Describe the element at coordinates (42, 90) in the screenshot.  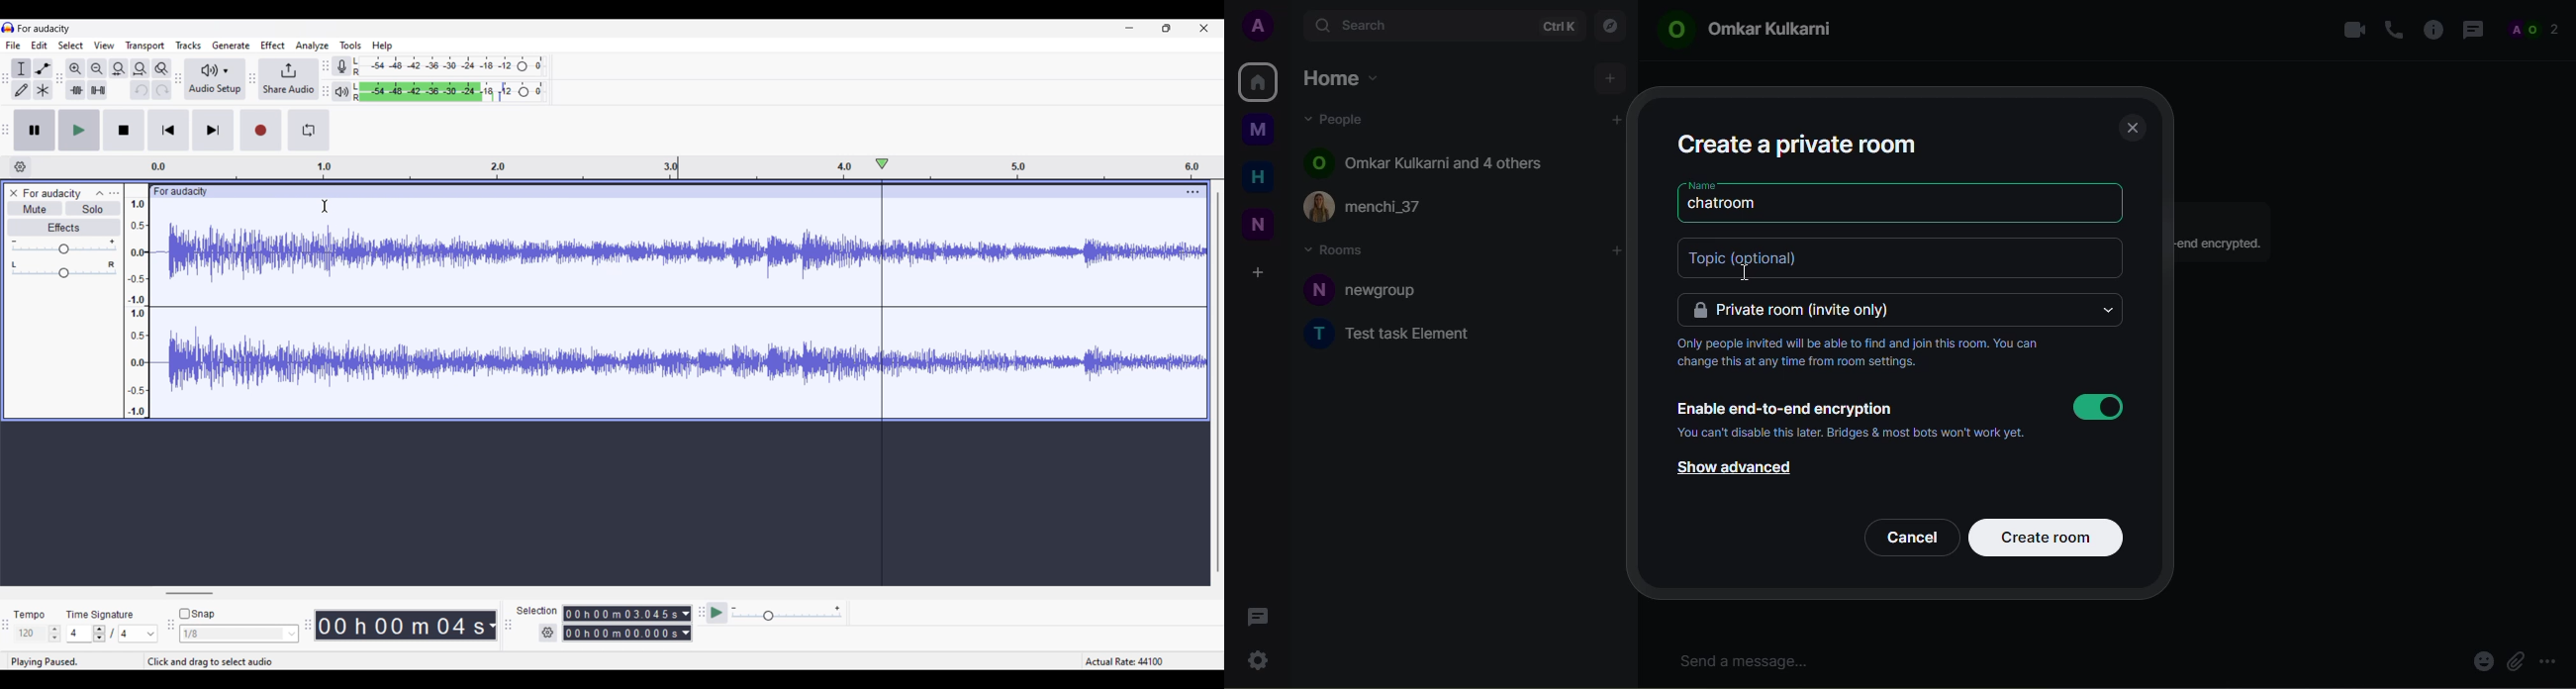
I see `Multi-tool` at that location.